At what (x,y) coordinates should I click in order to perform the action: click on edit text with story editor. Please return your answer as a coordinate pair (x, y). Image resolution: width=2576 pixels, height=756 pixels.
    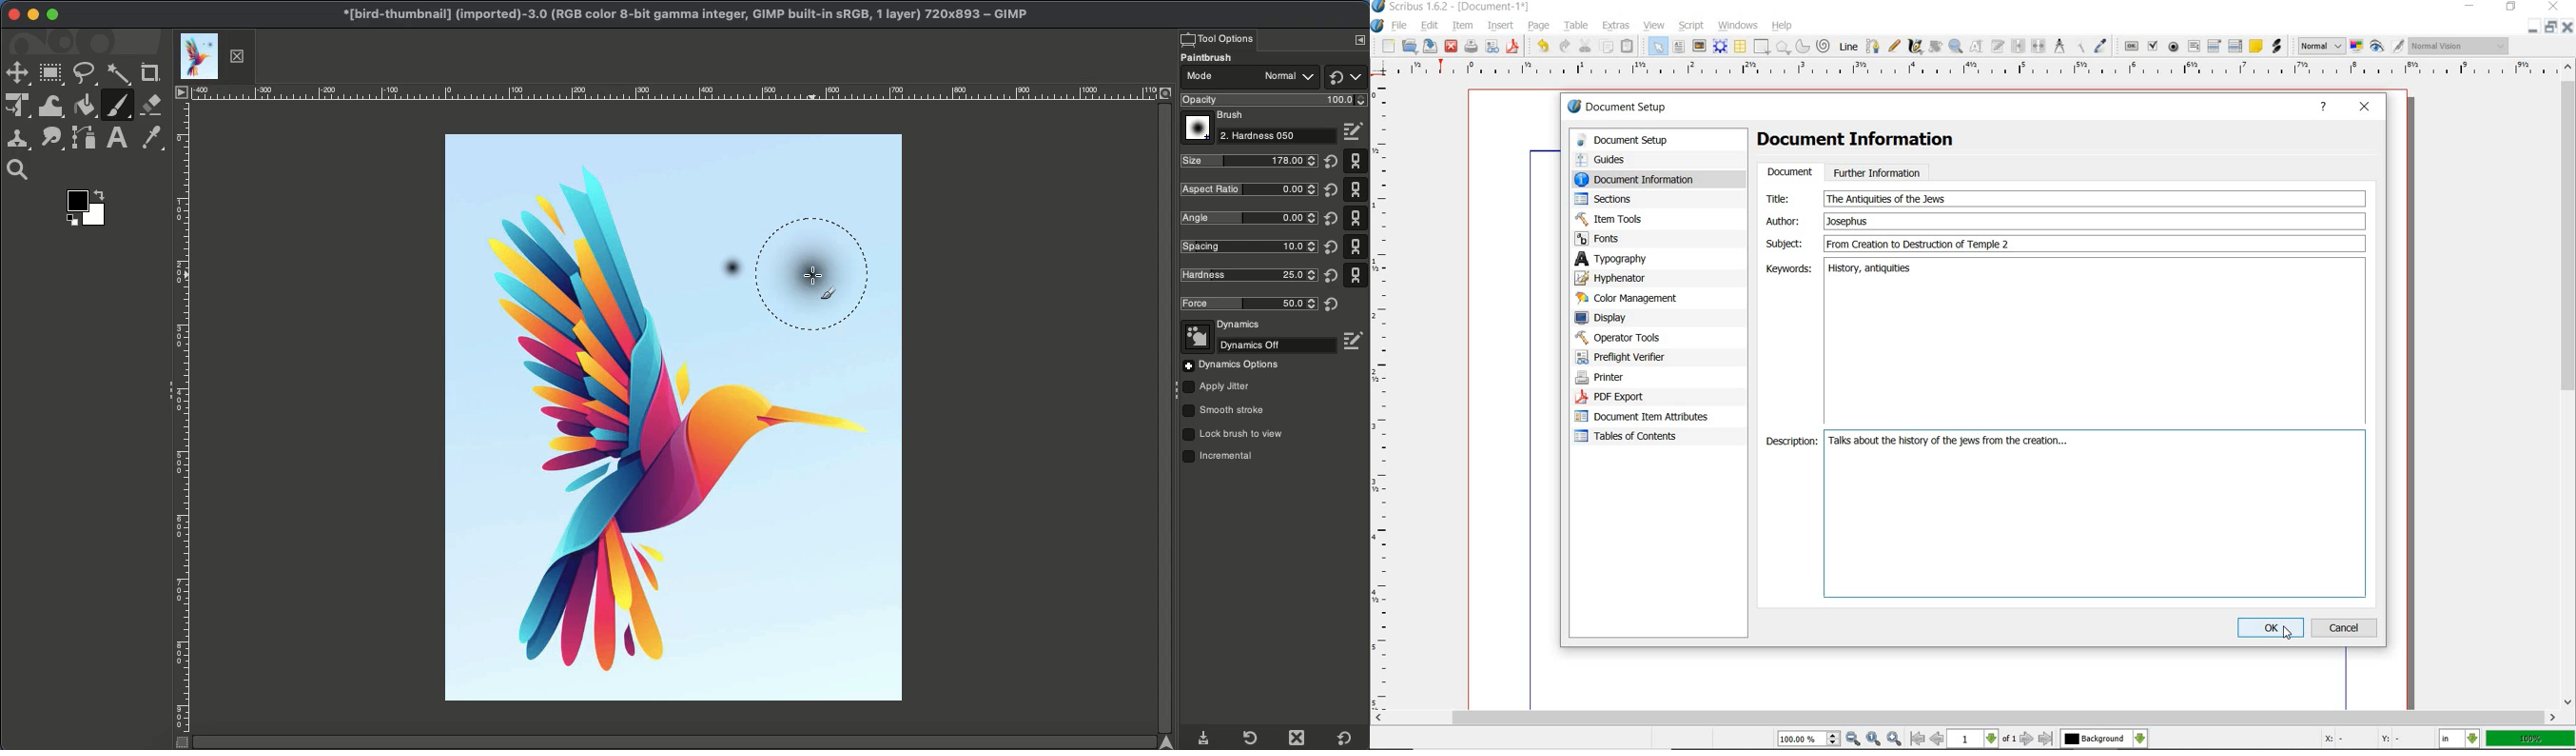
    Looking at the image, I should click on (1998, 47).